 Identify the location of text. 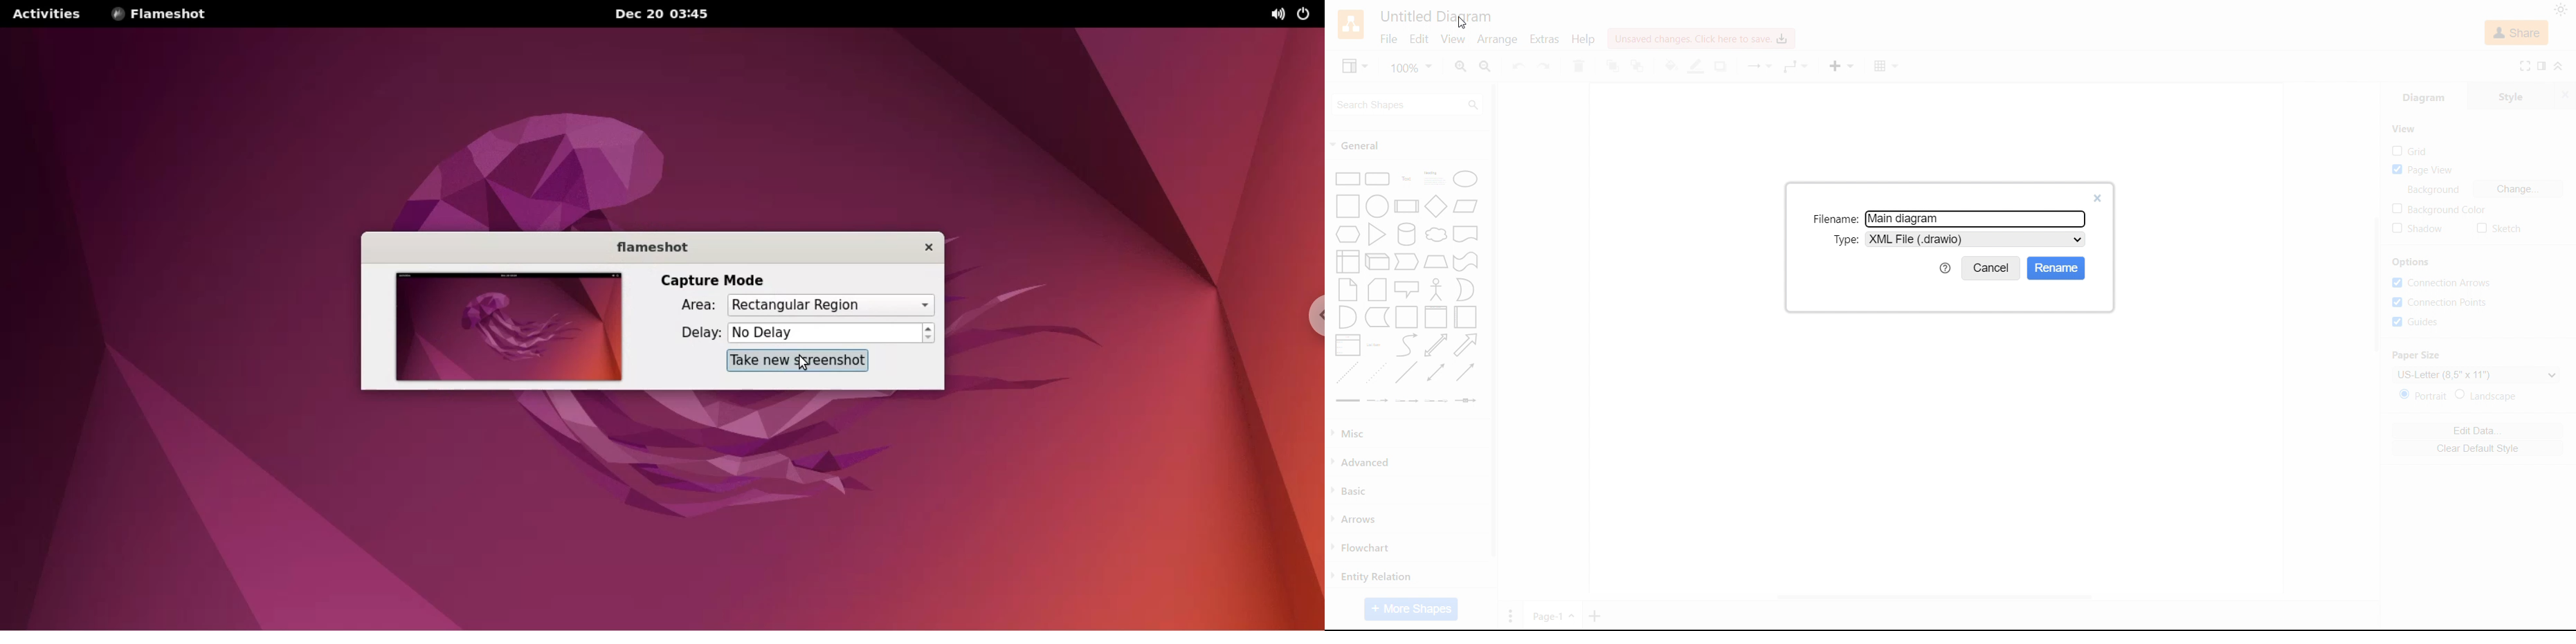
(1834, 219).